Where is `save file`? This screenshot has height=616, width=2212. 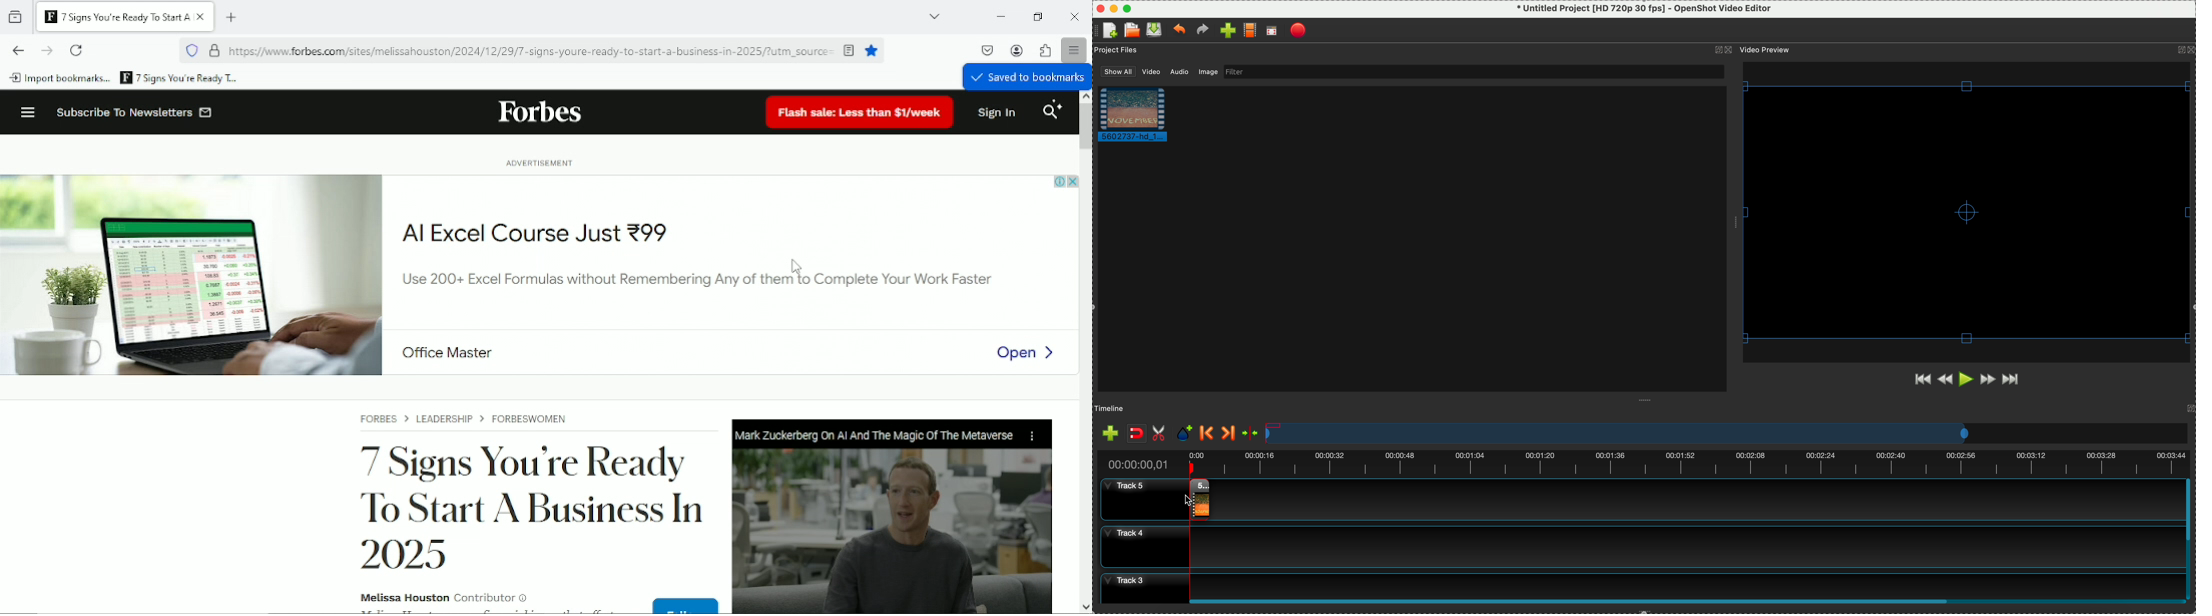
save file is located at coordinates (1155, 29).